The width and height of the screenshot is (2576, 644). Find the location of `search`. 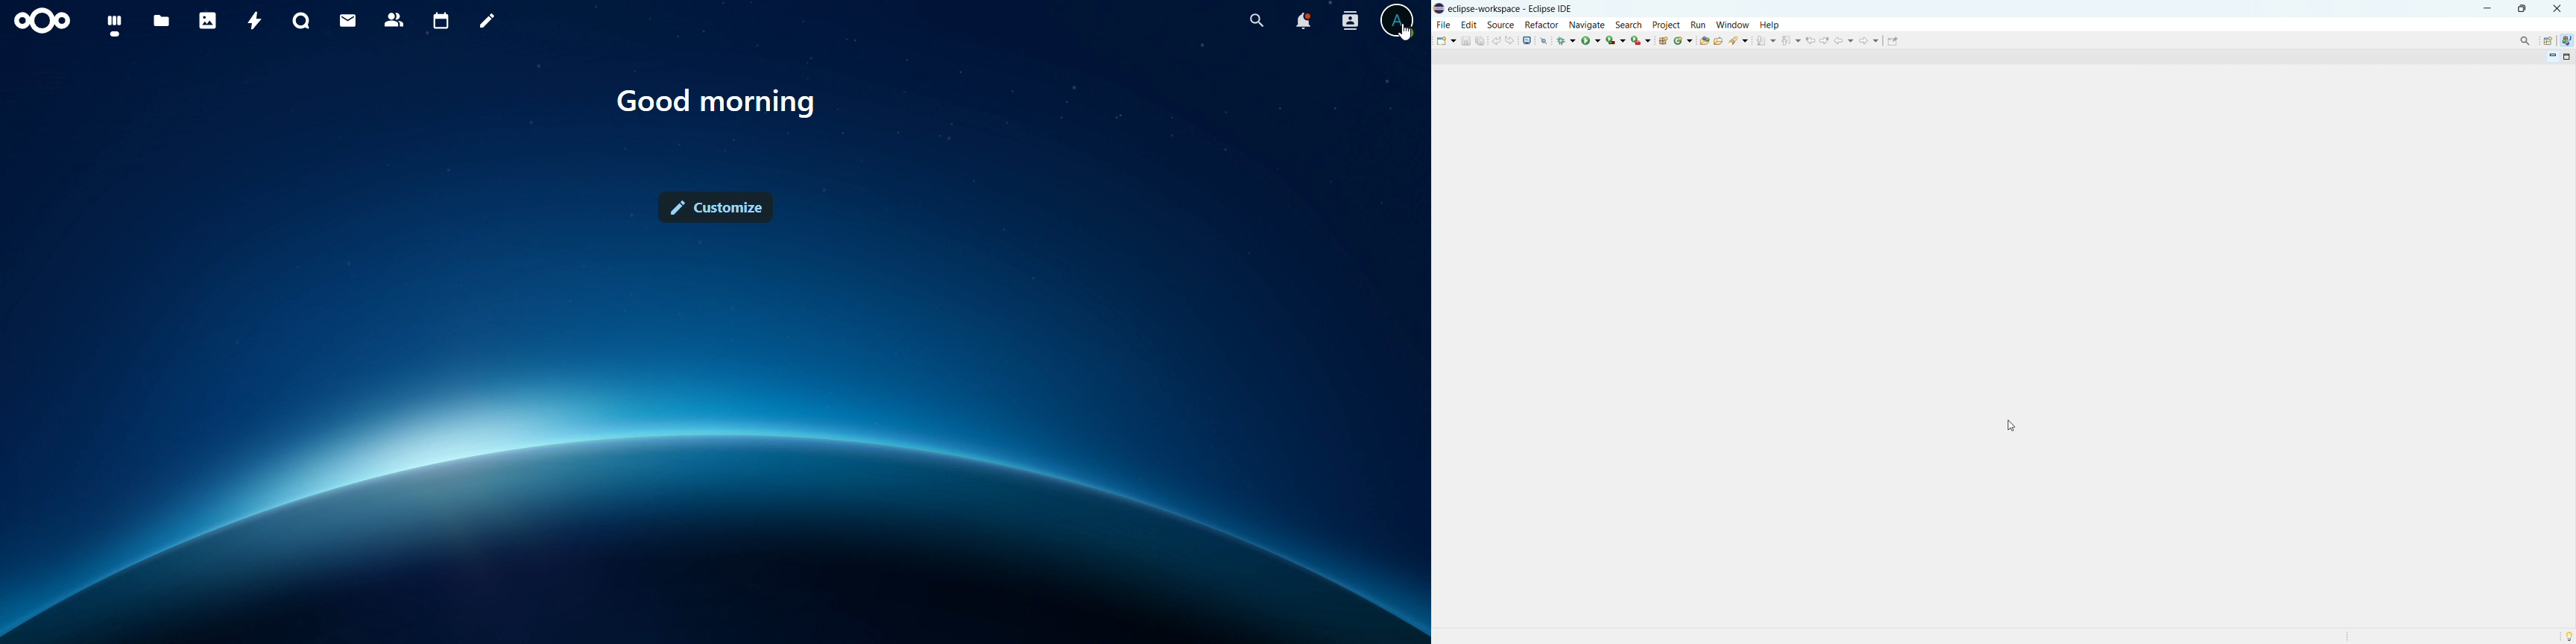

search is located at coordinates (1255, 19).